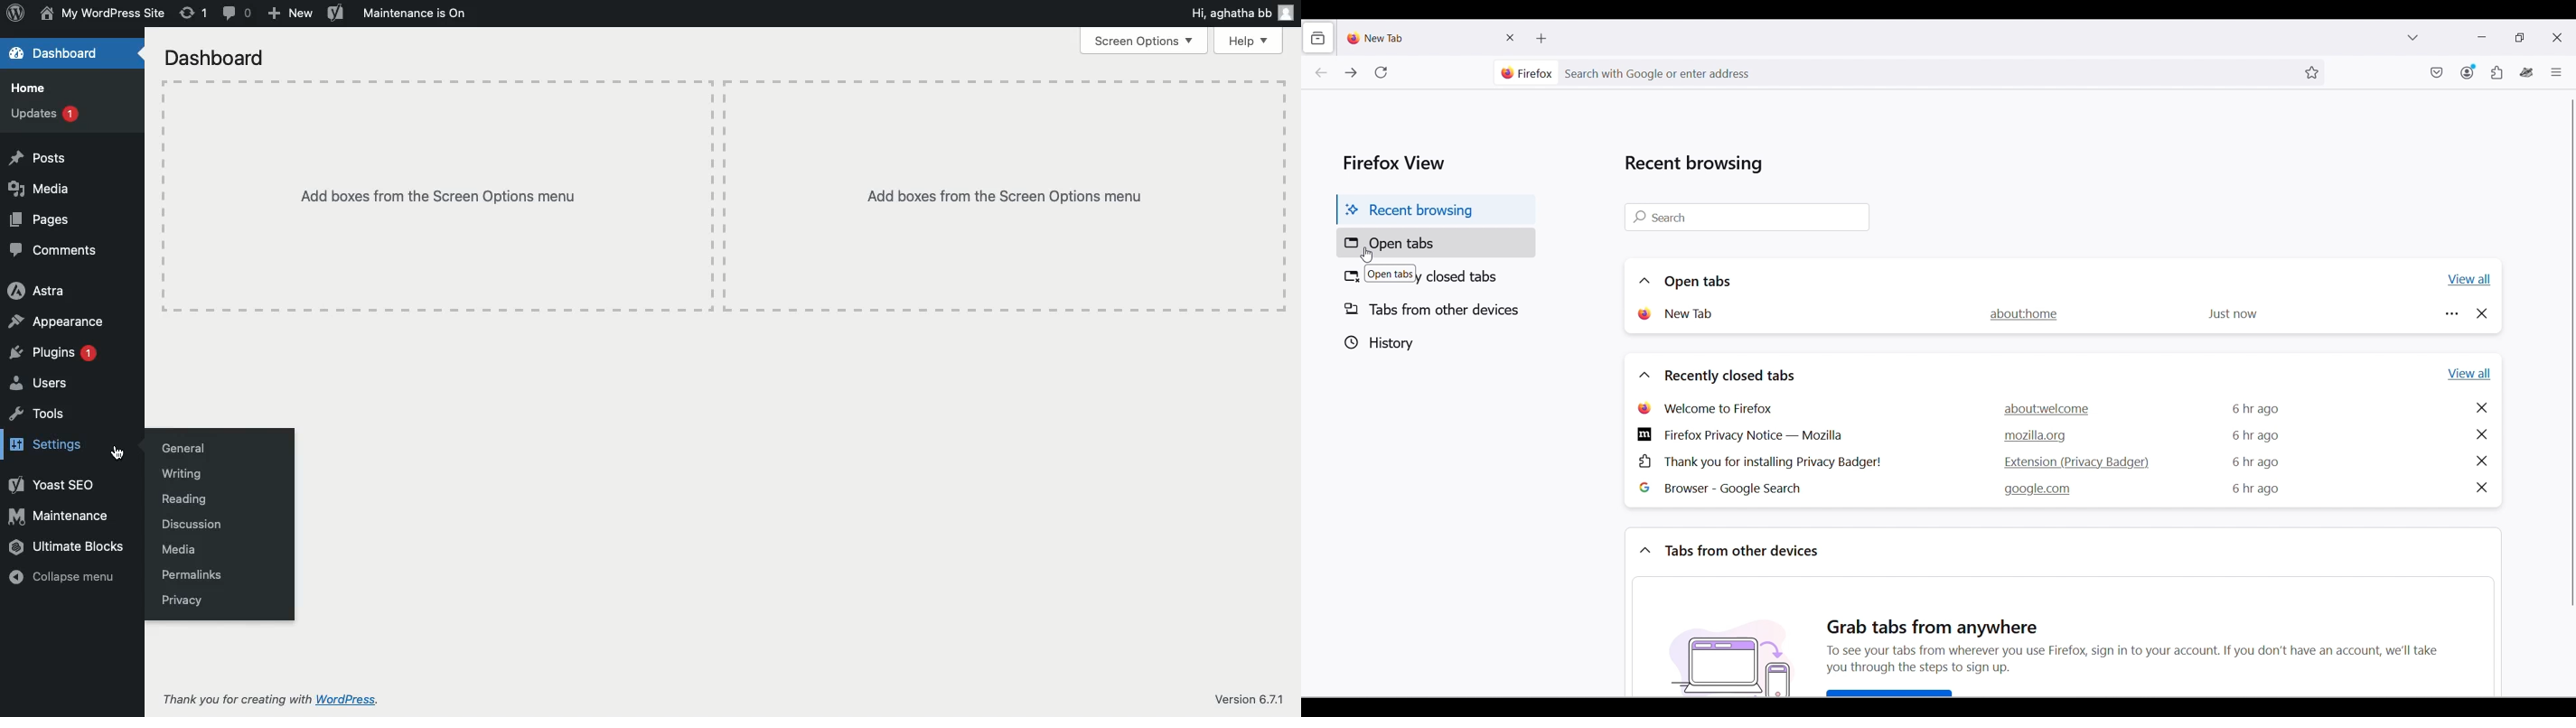  I want to click on Astra, so click(38, 290).